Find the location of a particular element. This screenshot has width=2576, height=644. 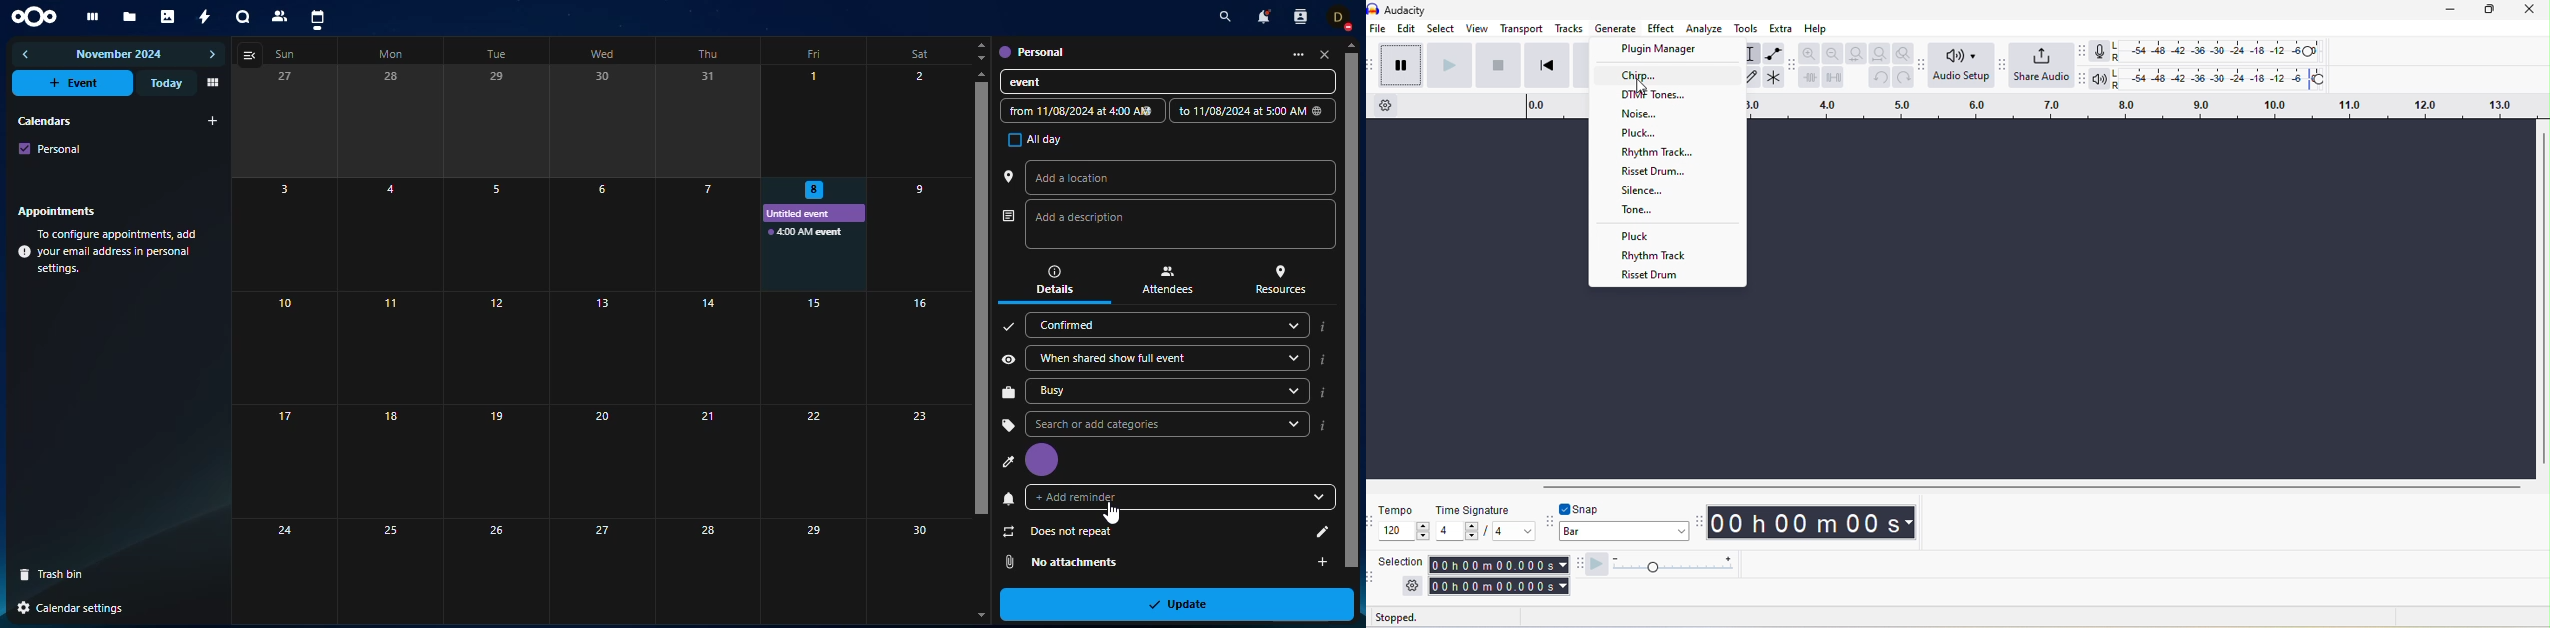

sat is located at coordinates (912, 52).